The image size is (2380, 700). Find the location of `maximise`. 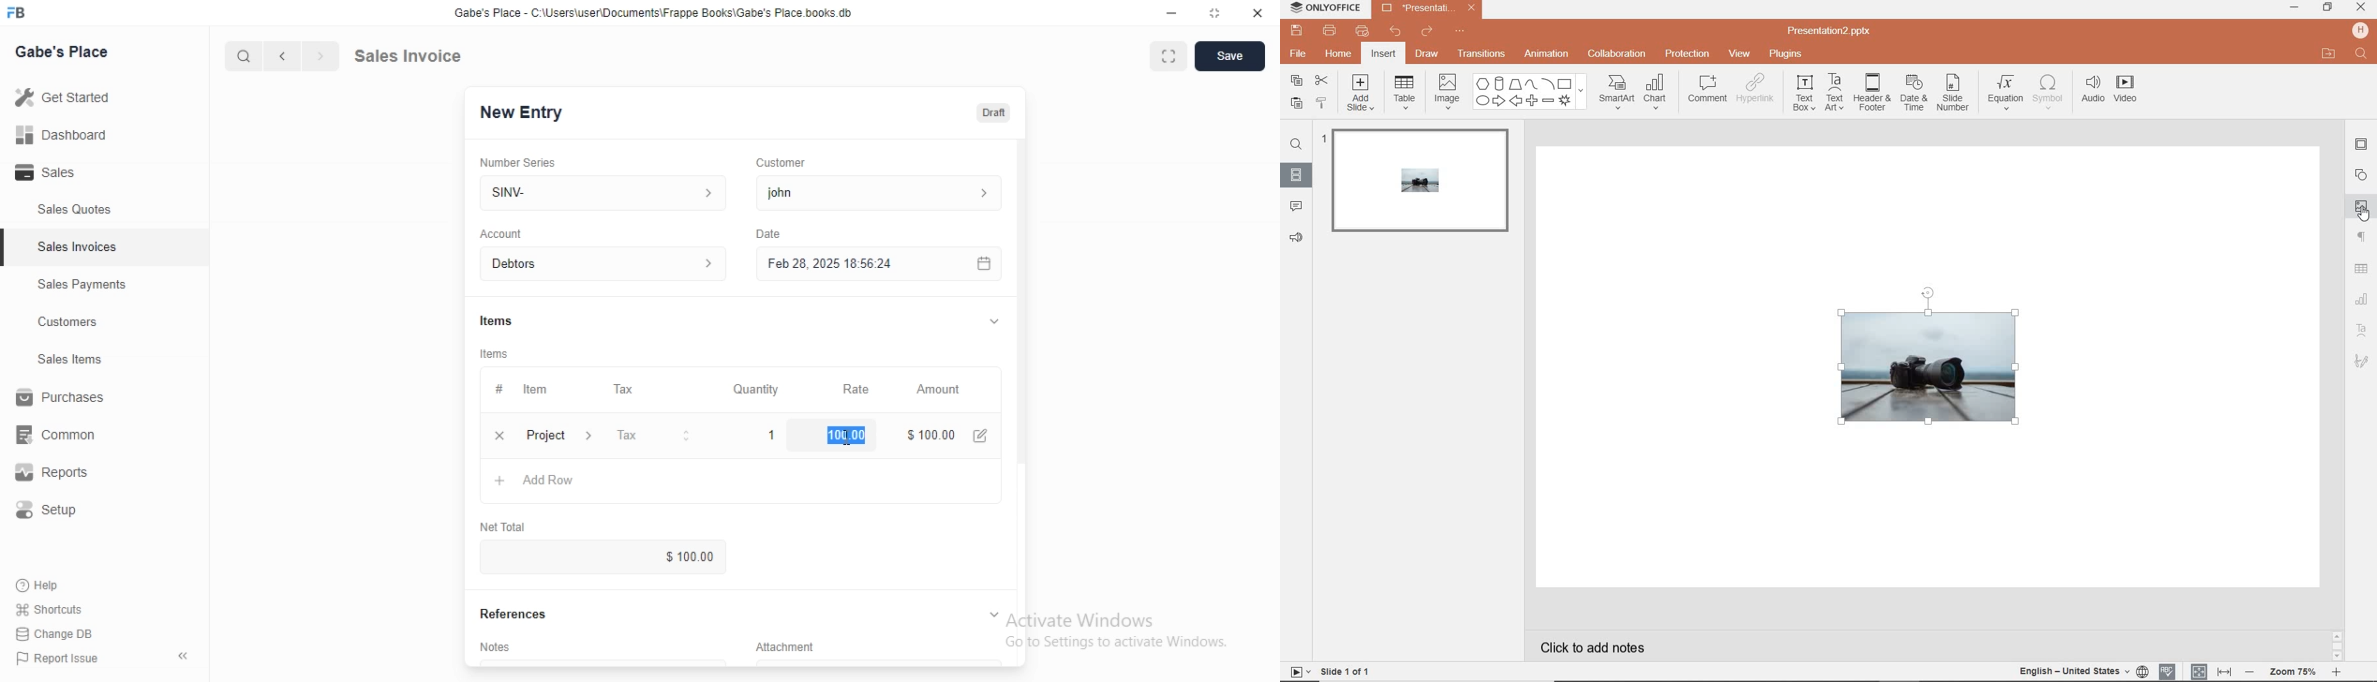

maximise is located at coordinates (1163, 54).